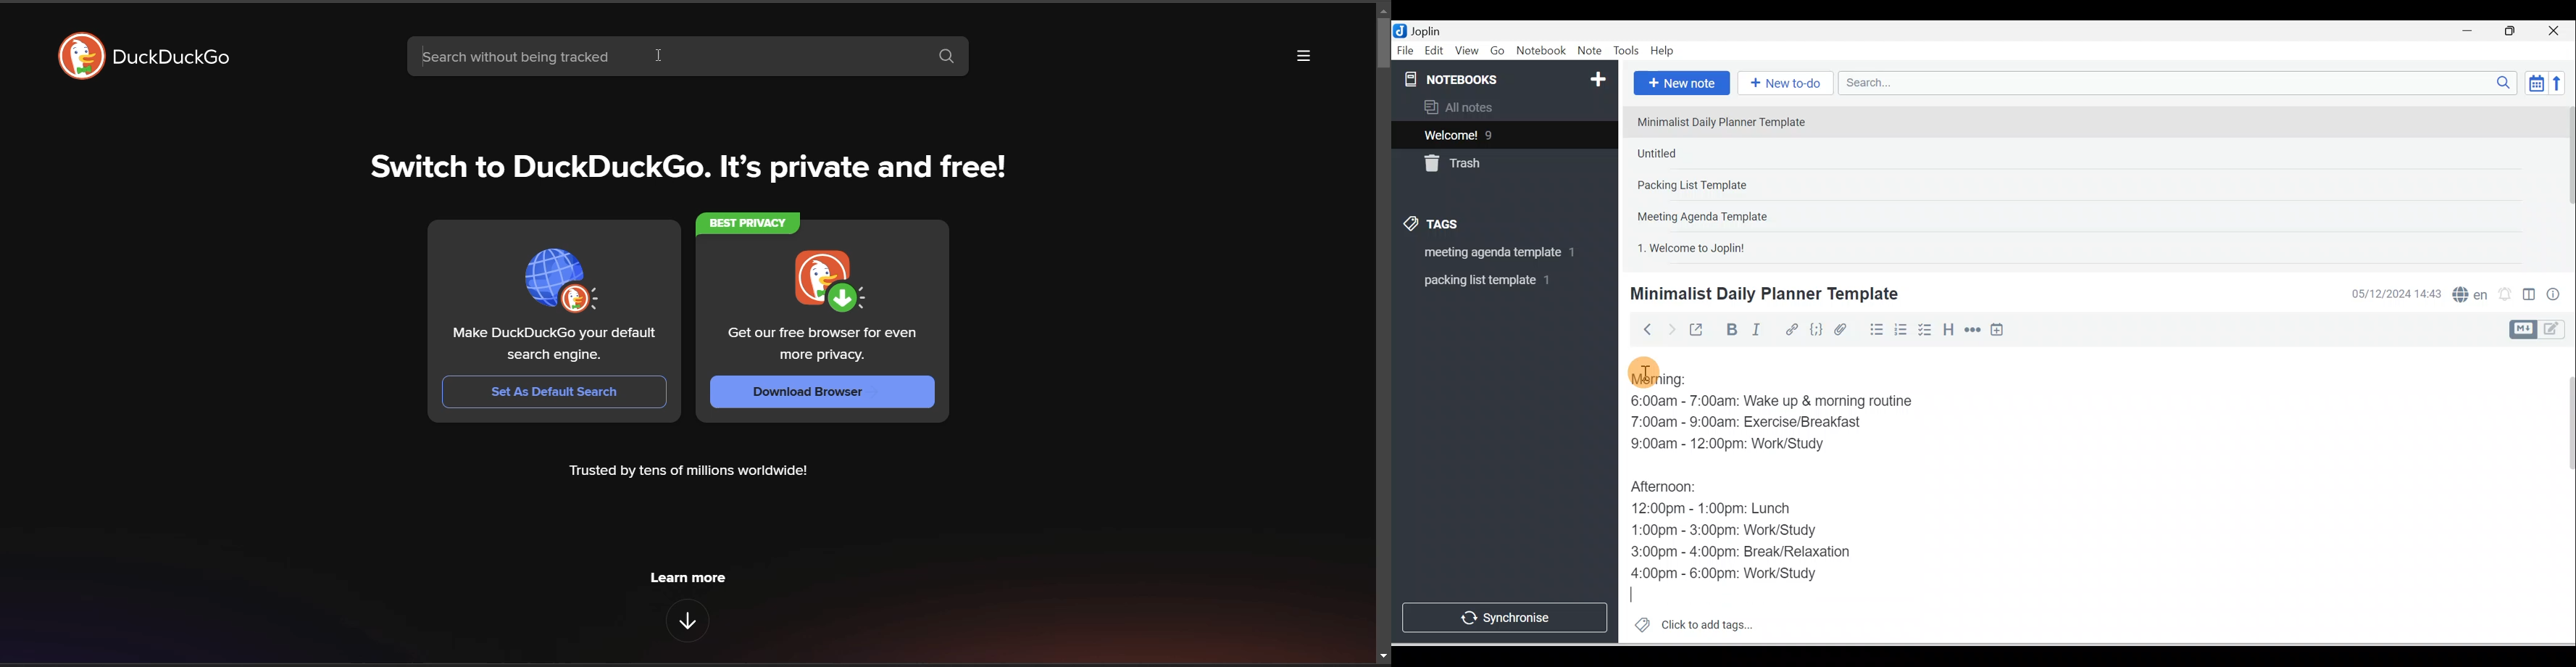  I want to click on Note 5, so click(1736, 246).